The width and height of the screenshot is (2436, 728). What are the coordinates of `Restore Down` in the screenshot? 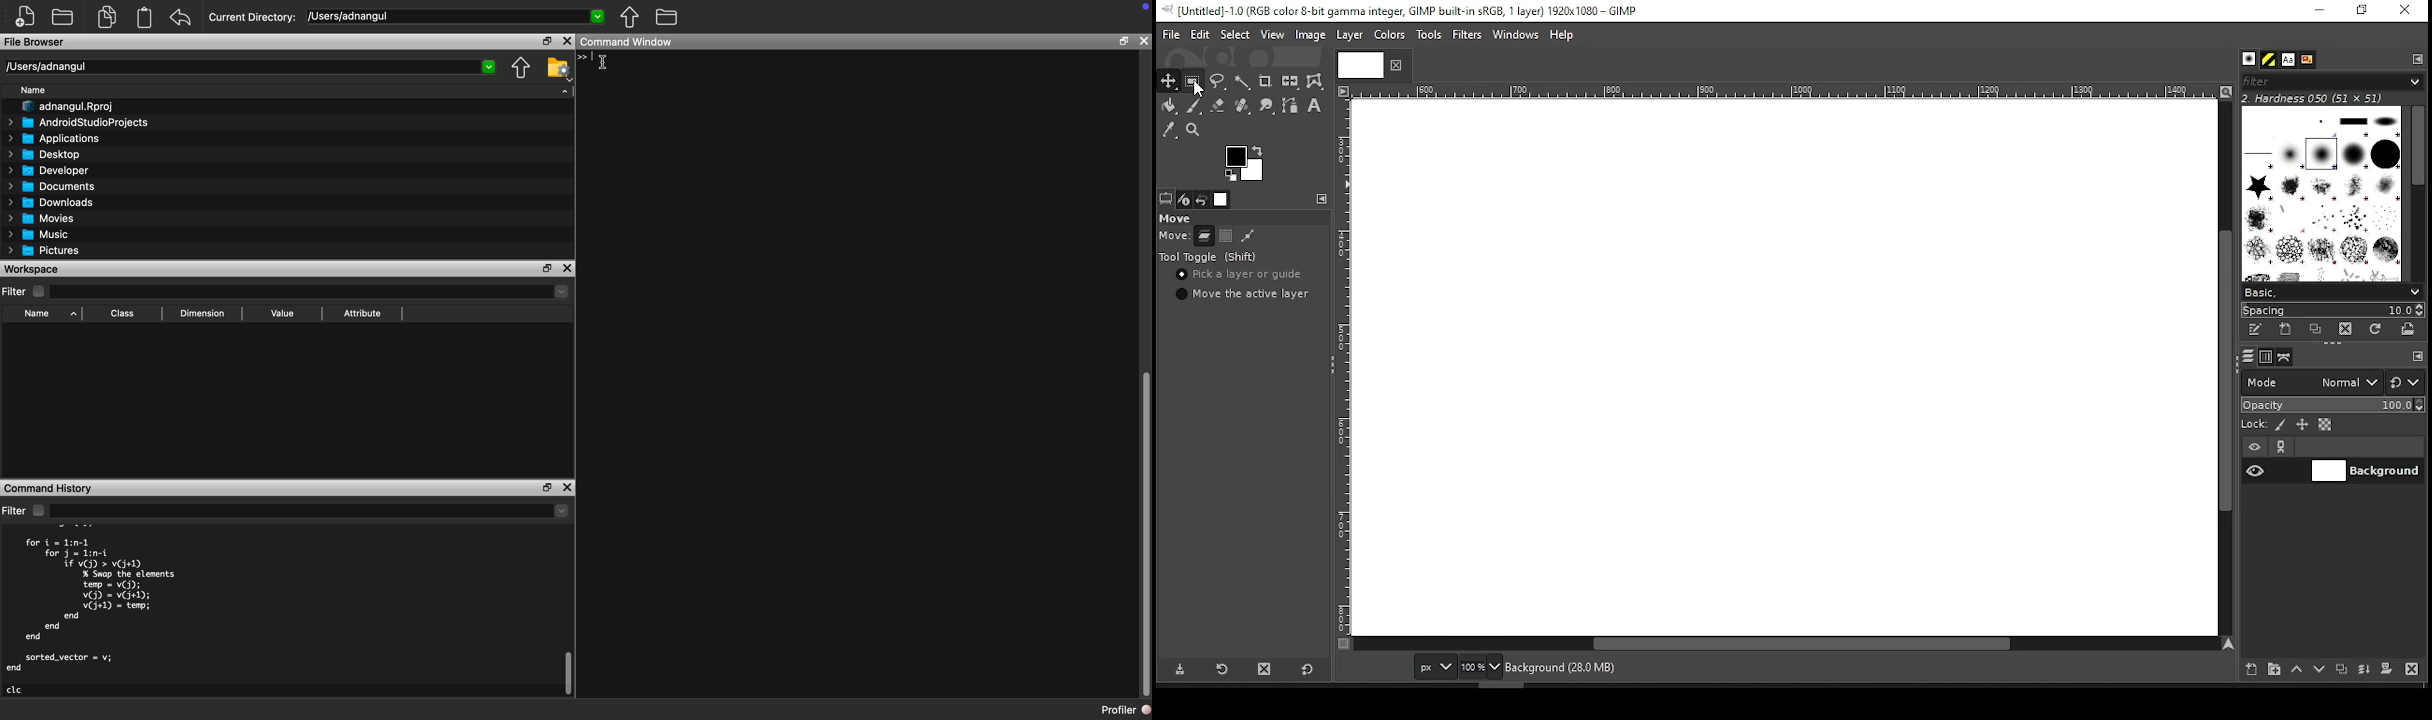 It's located at (546, 41).